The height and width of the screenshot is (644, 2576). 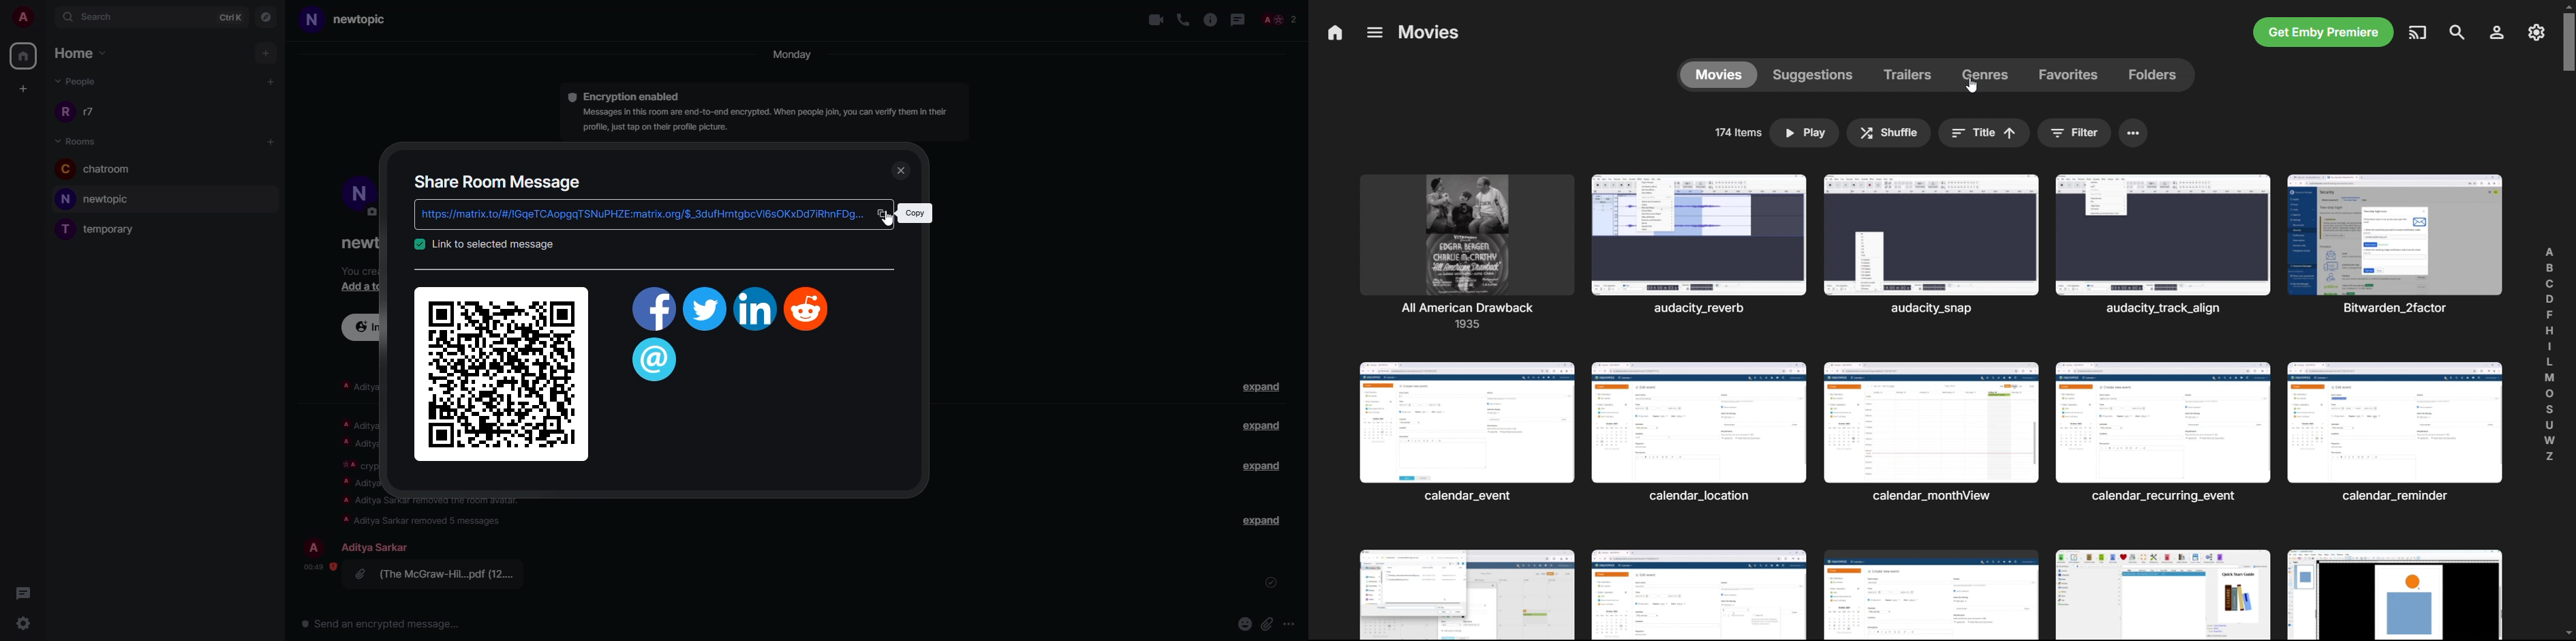 I want to click on https://matrix.to/#/1GqeTCAOPgqTSNUPHZE:matrix.org/$_3dufHmtgbcVIBSOKXDA7IRhNFDG..., so click(x=637, y=214).